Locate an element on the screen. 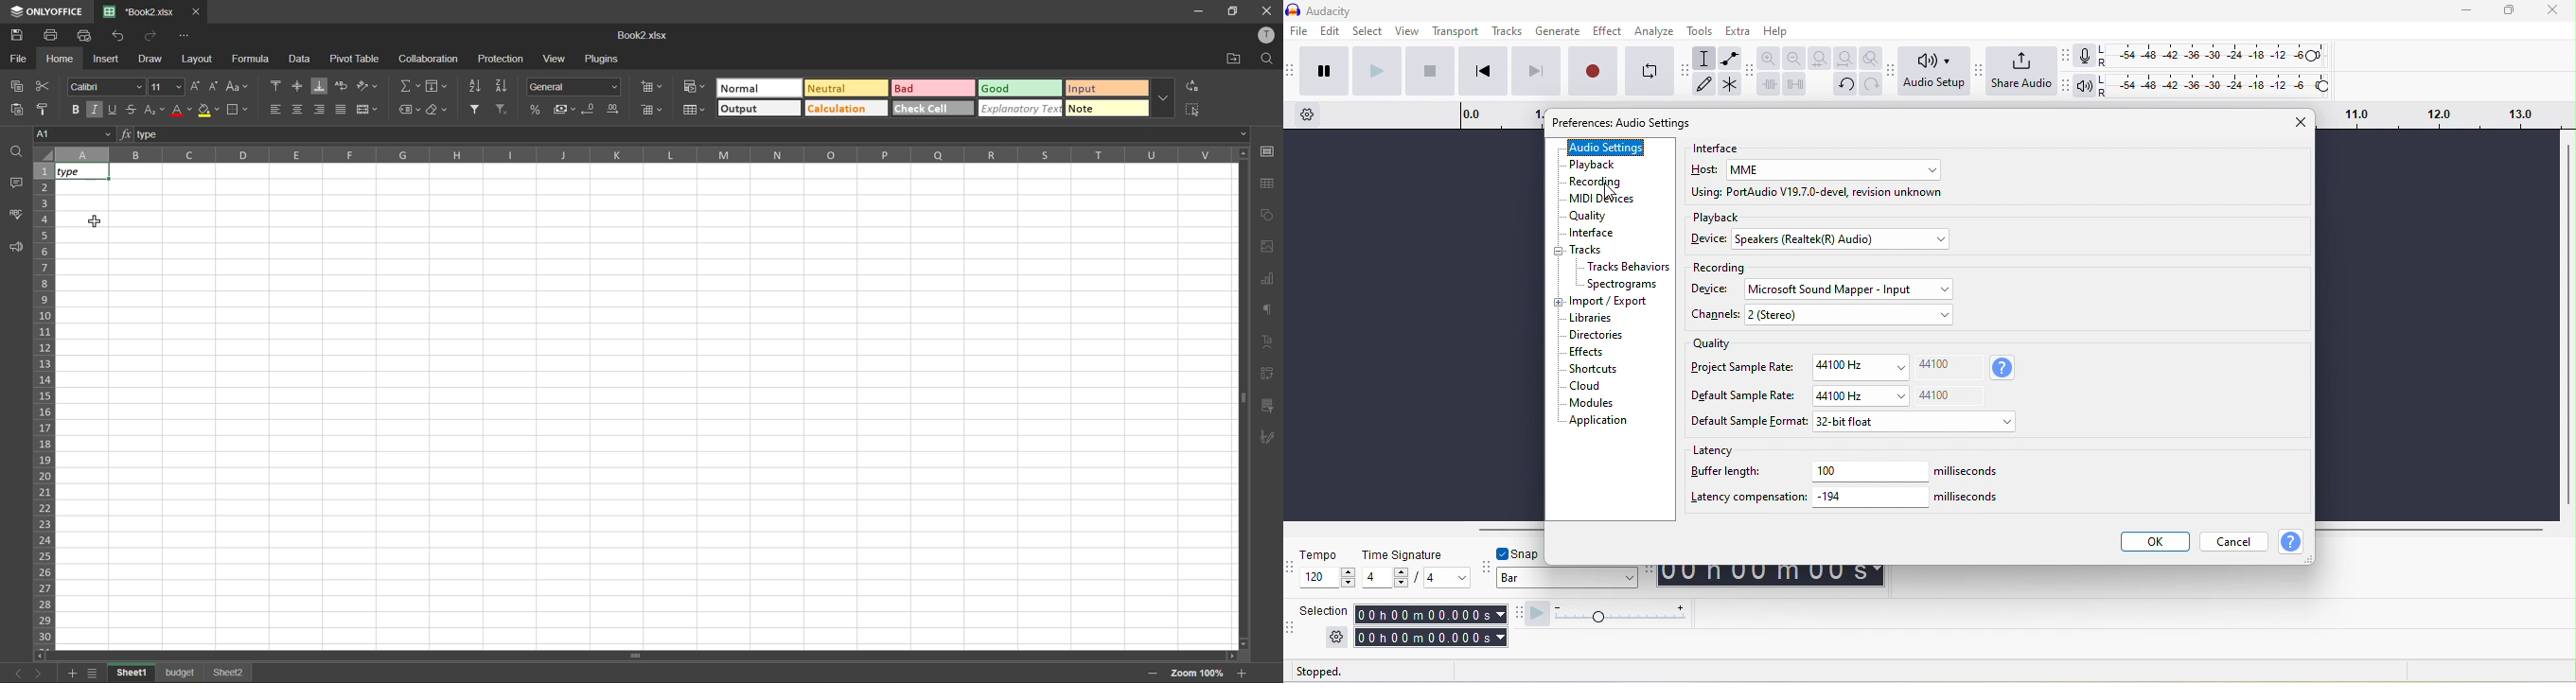 The height and width of the screenshot is (700, 2576). tools is located at coordinates (1697, 31).